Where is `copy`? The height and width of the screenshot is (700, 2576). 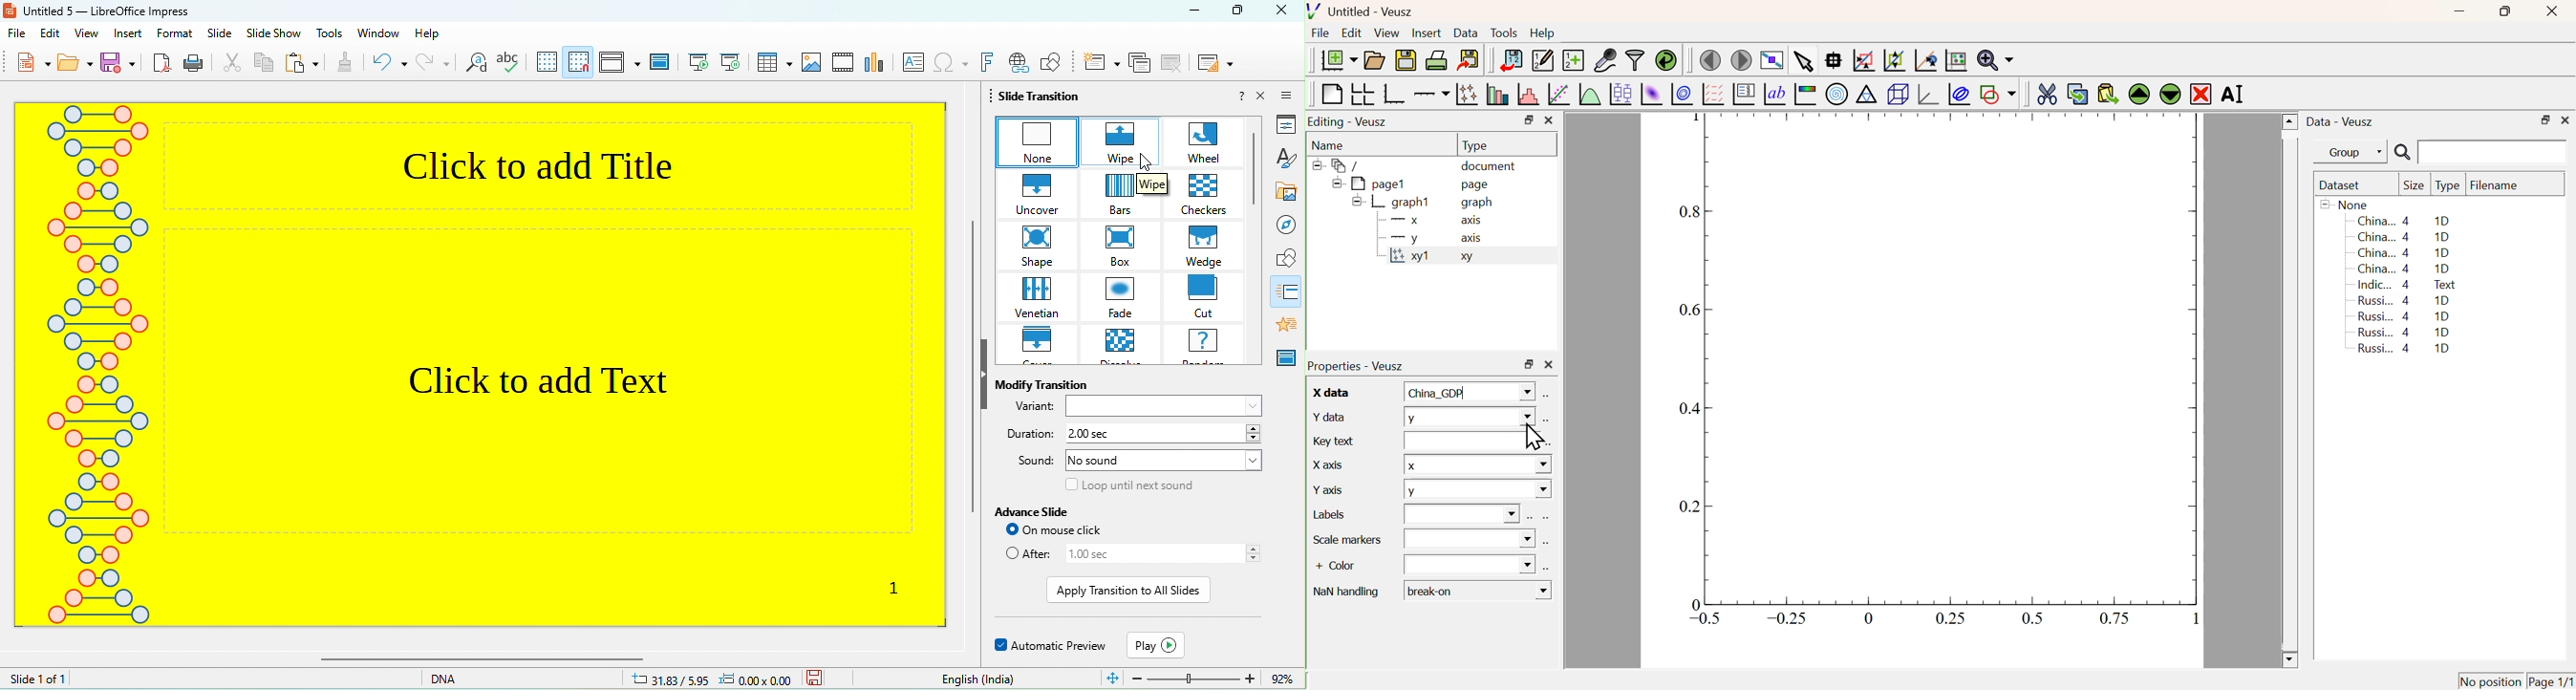
copy is located at coordinates (266, 63).